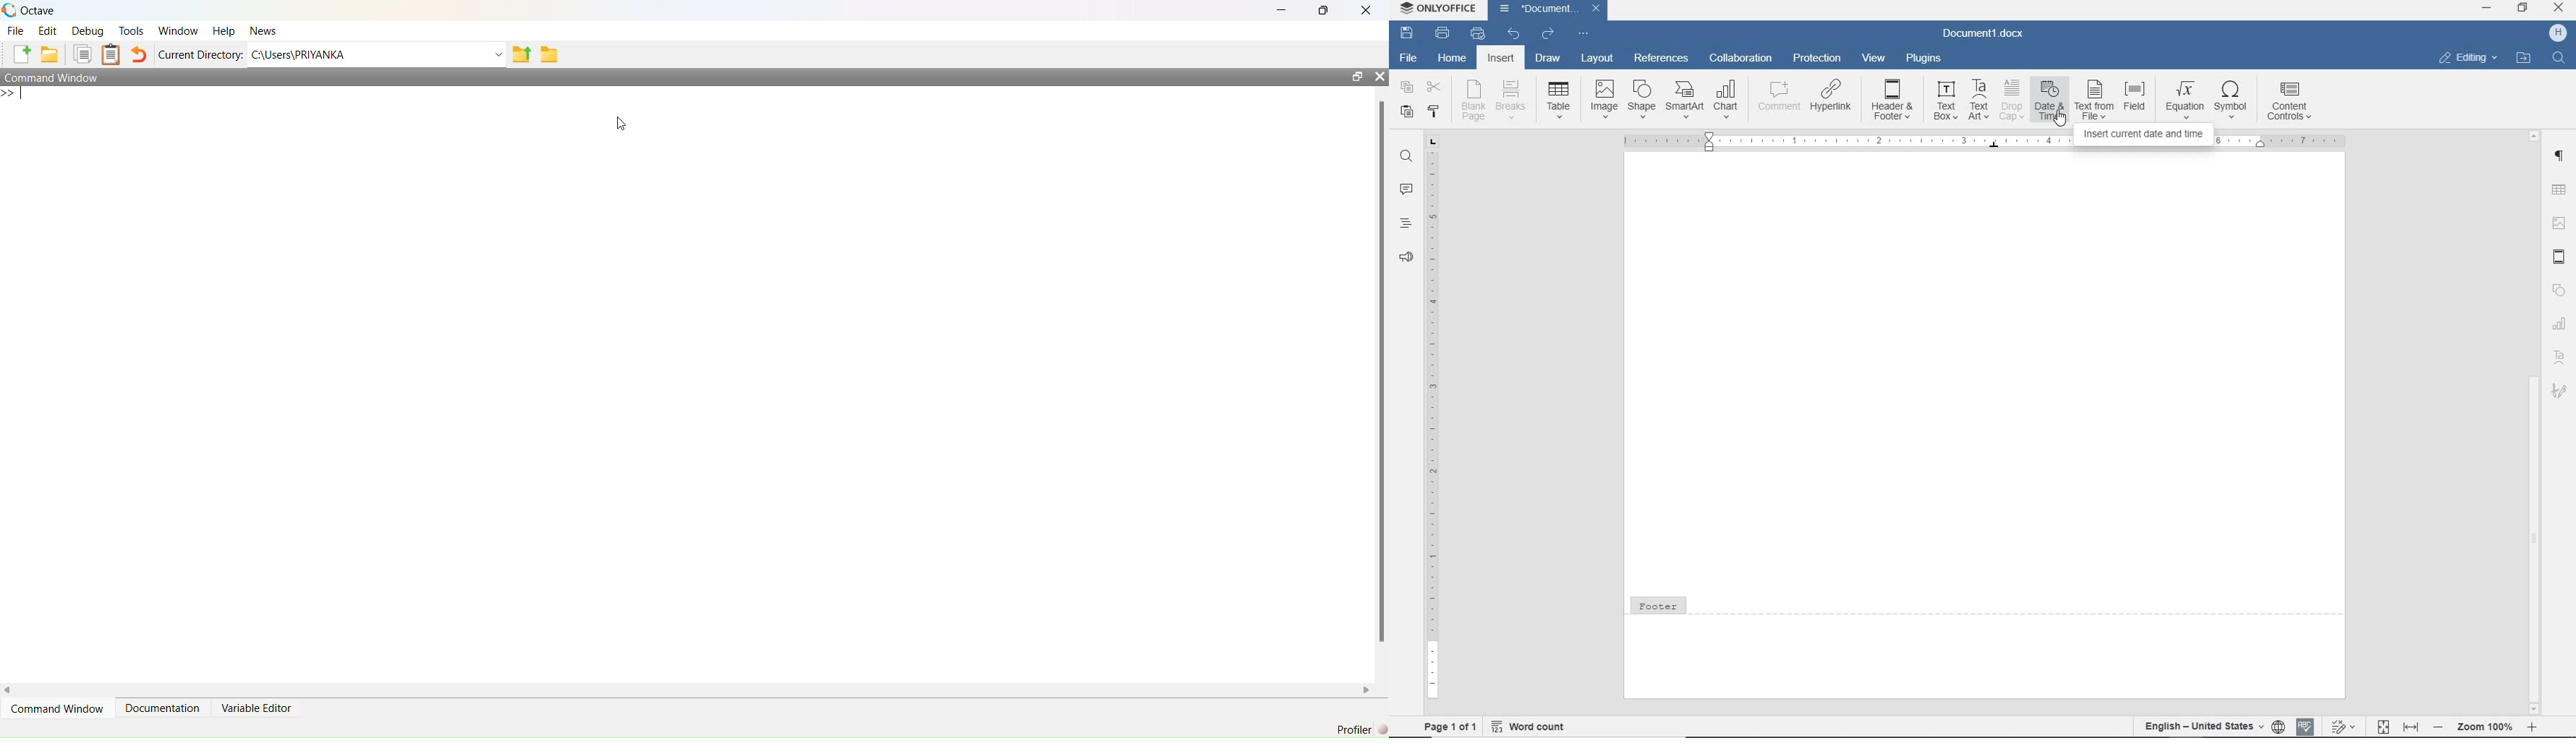 Image resolution: width=2576 pixels, height=756 pixels. I want to click on date & time, so click(2050, 101).